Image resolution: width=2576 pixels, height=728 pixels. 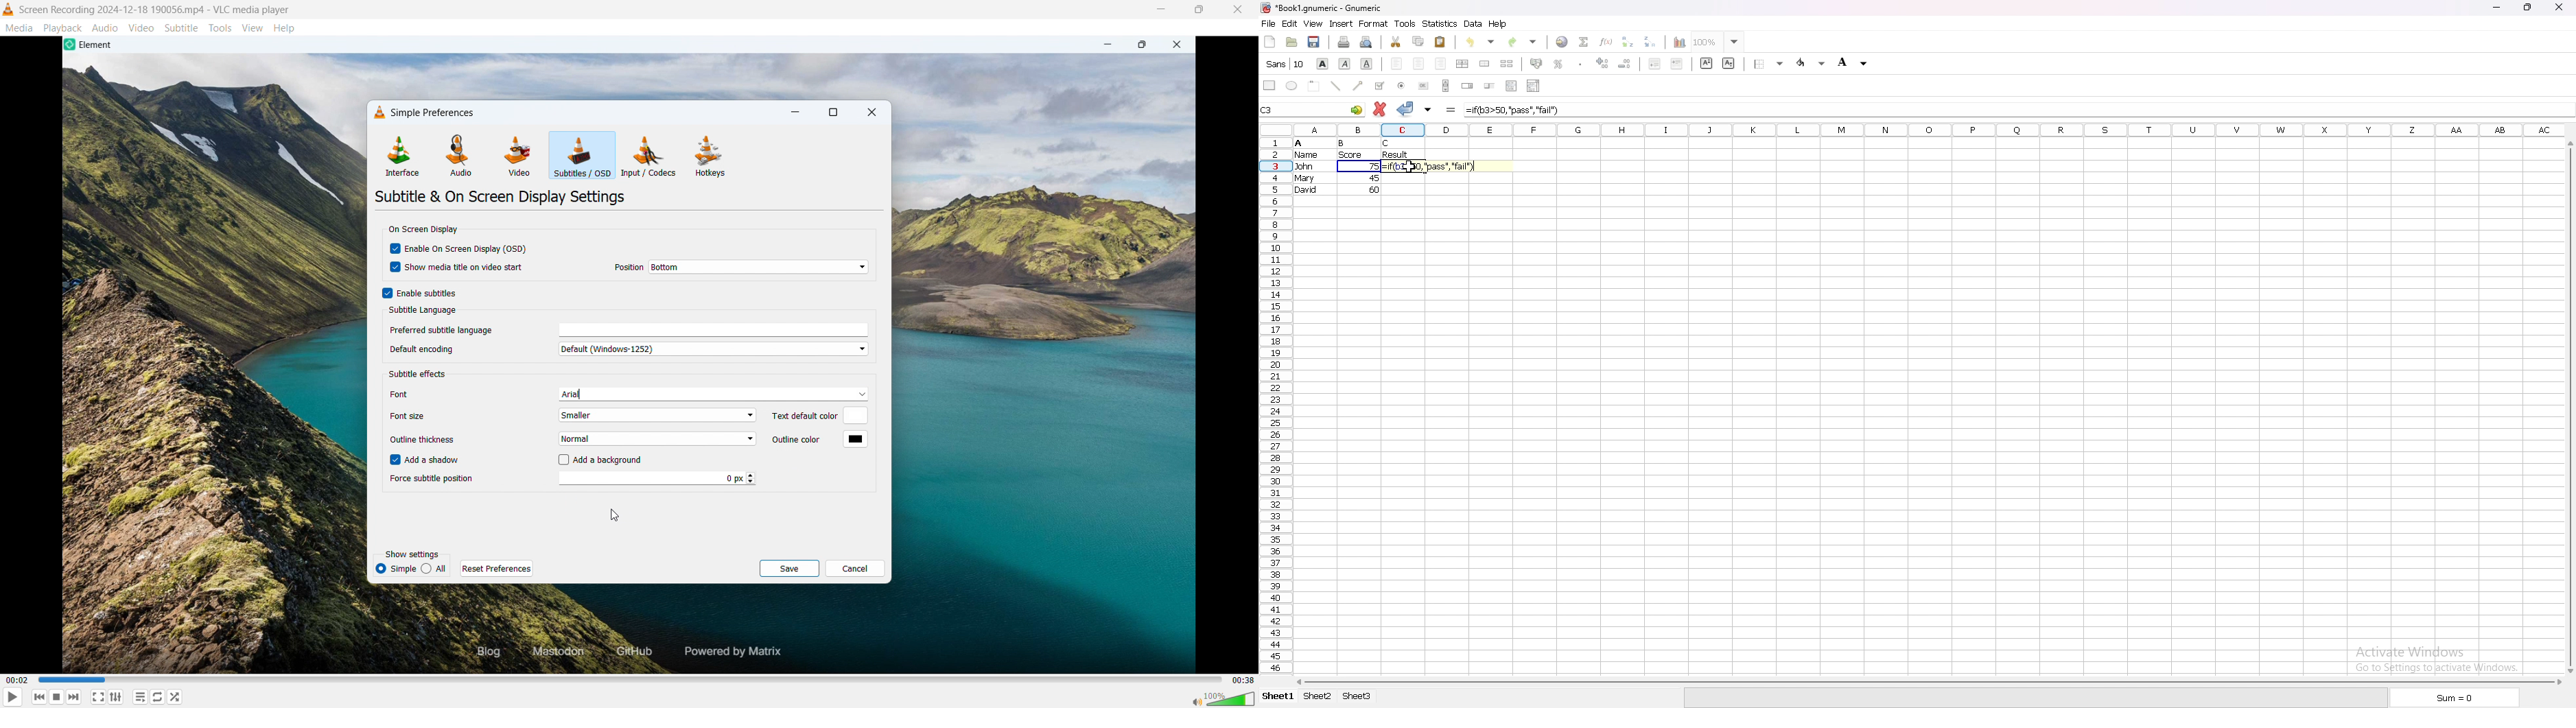 I want to click on data, so click(x=1473, y=23).